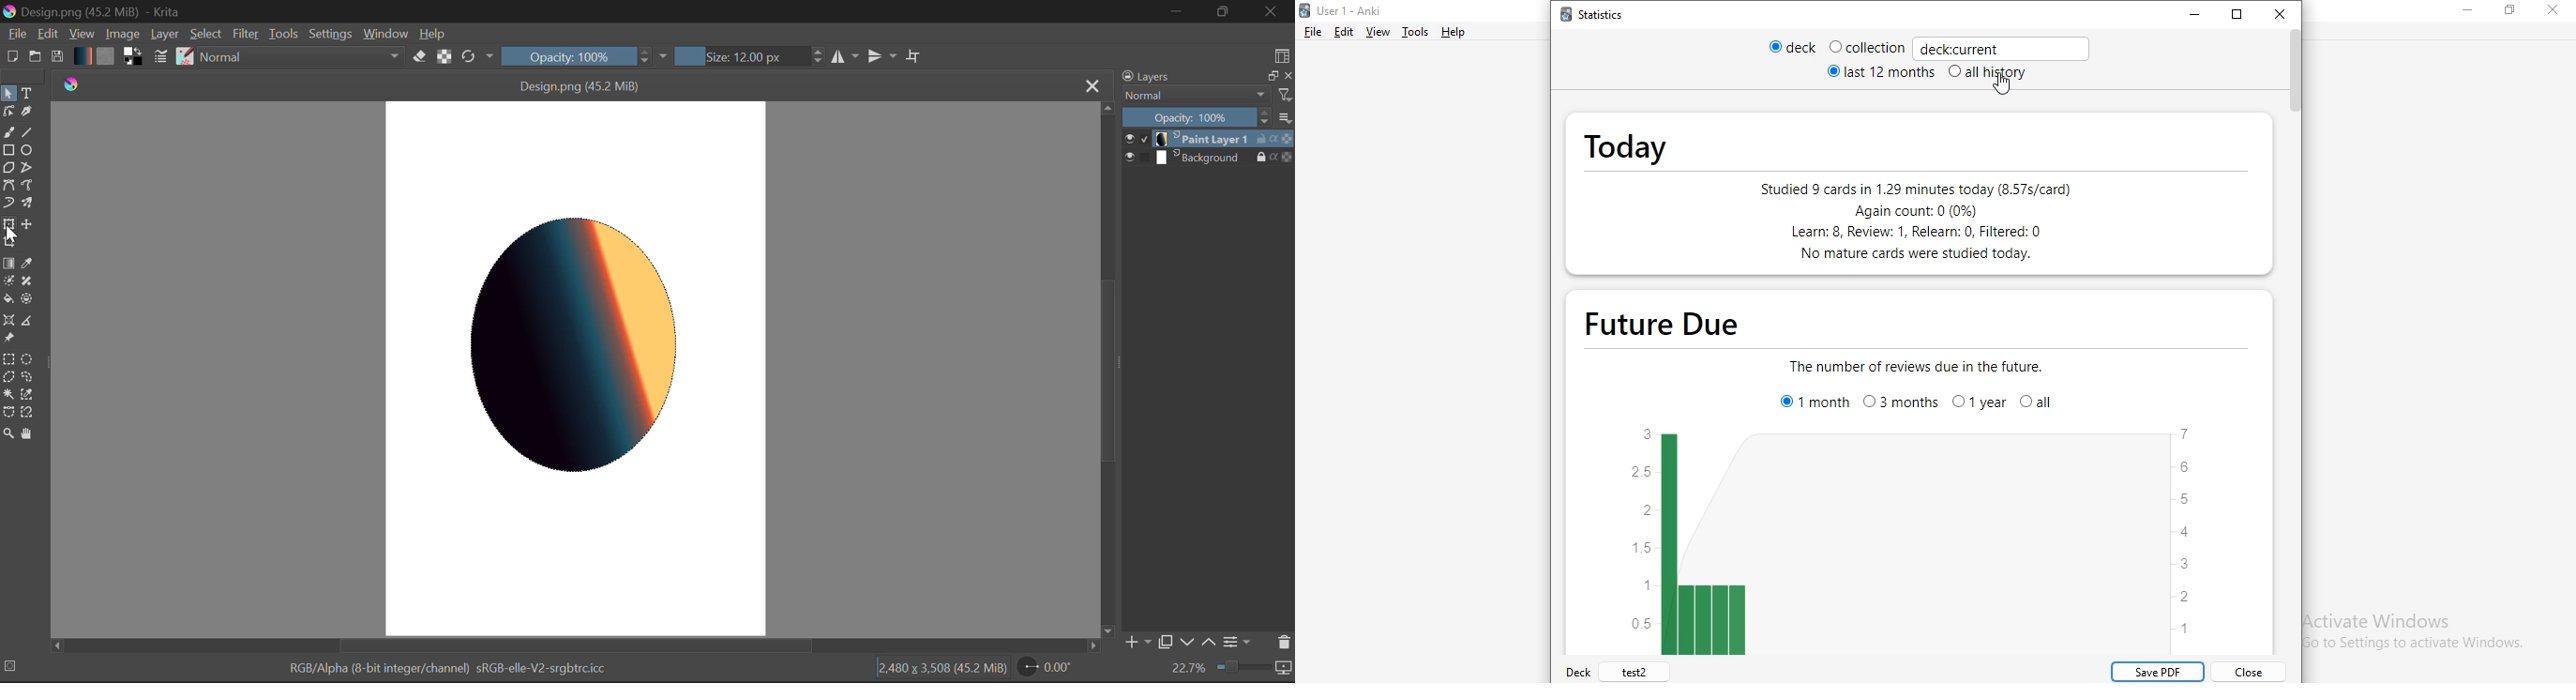  Describe the element at coordinates (1996, 71) in the screenshot. I see `all history` at that location.